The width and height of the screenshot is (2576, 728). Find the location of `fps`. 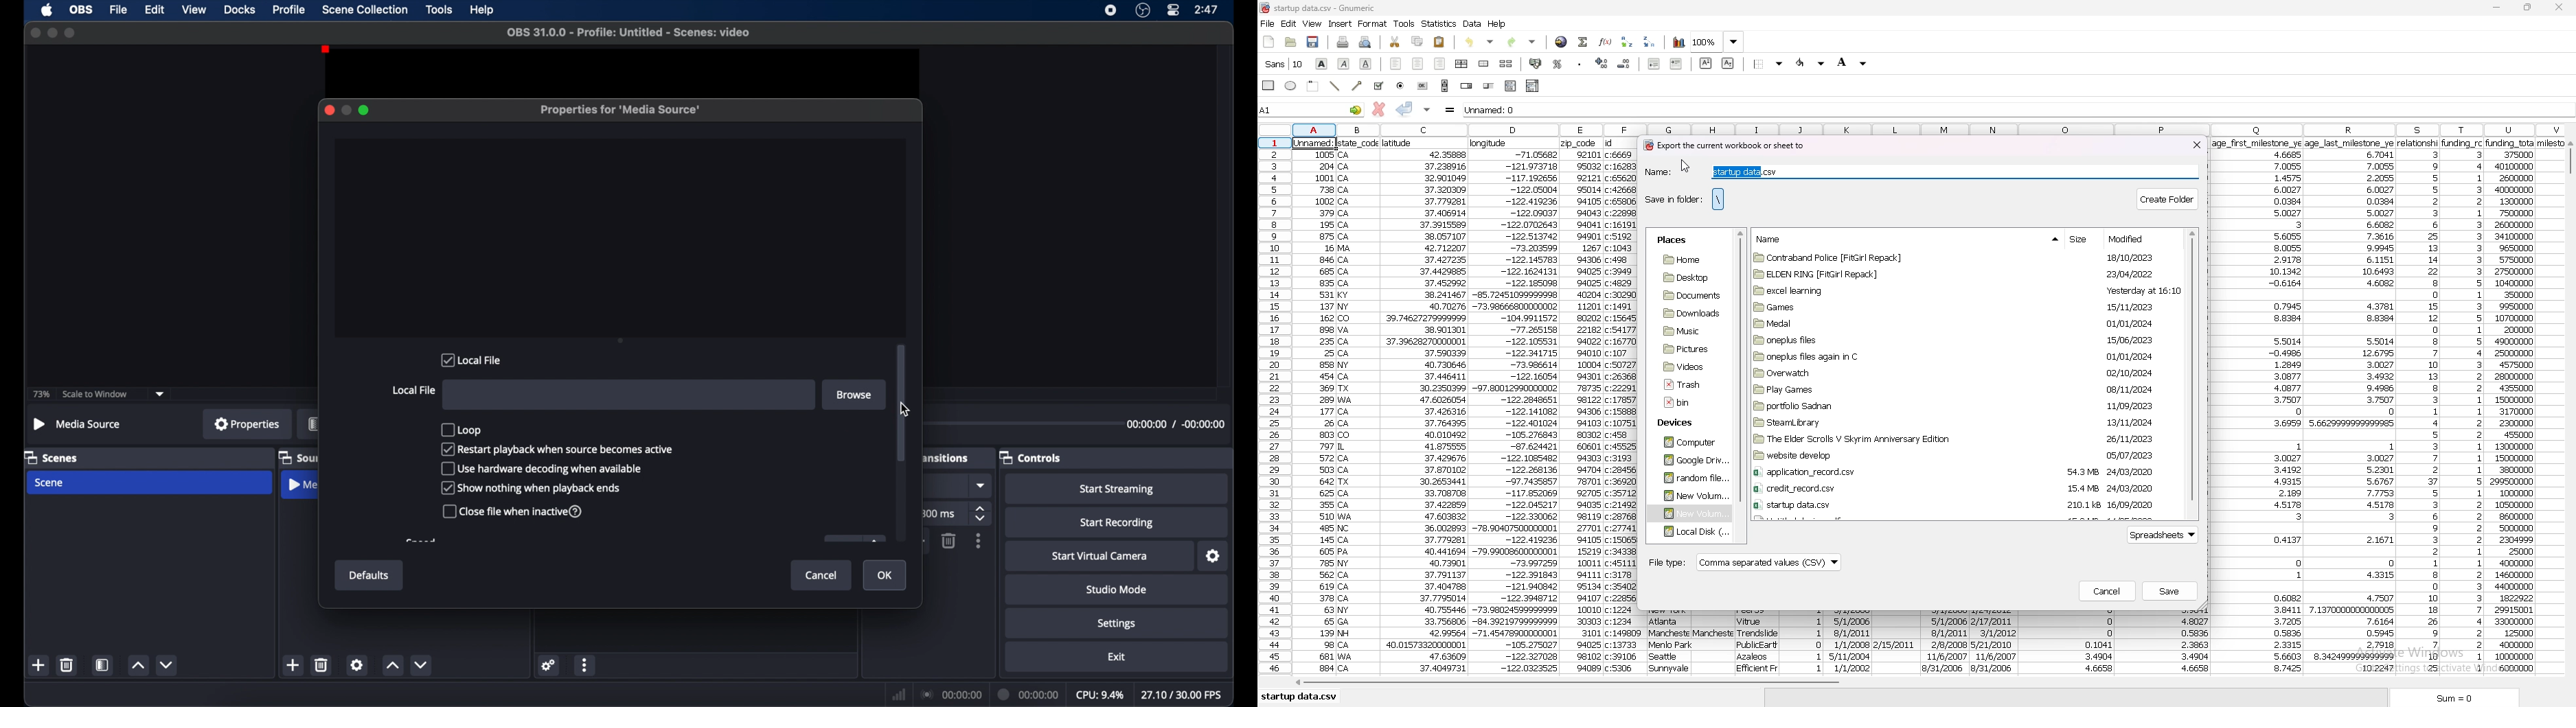

fps is located at coordinates (1182, 694).